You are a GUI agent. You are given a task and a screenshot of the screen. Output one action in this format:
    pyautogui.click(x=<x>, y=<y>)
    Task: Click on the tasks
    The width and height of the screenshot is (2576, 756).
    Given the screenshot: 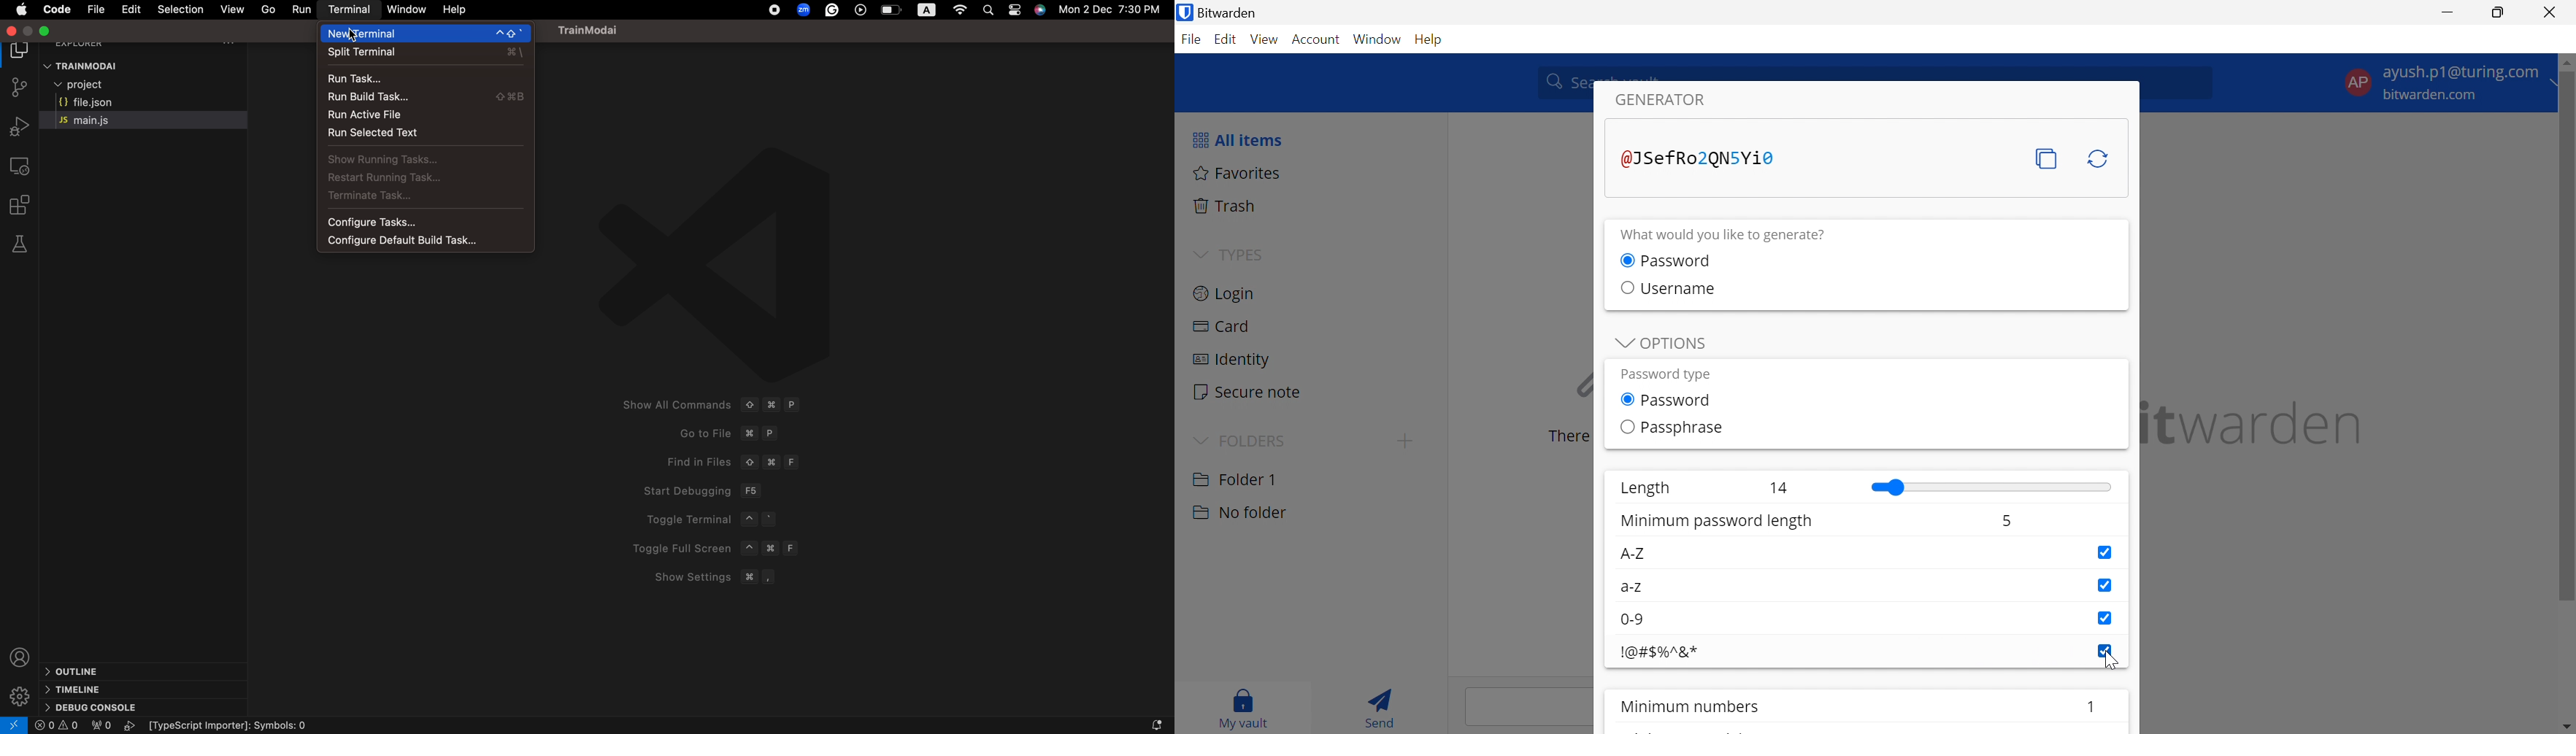 What is the action you would take?
    pyautogui.click(x=421, y=160)
    